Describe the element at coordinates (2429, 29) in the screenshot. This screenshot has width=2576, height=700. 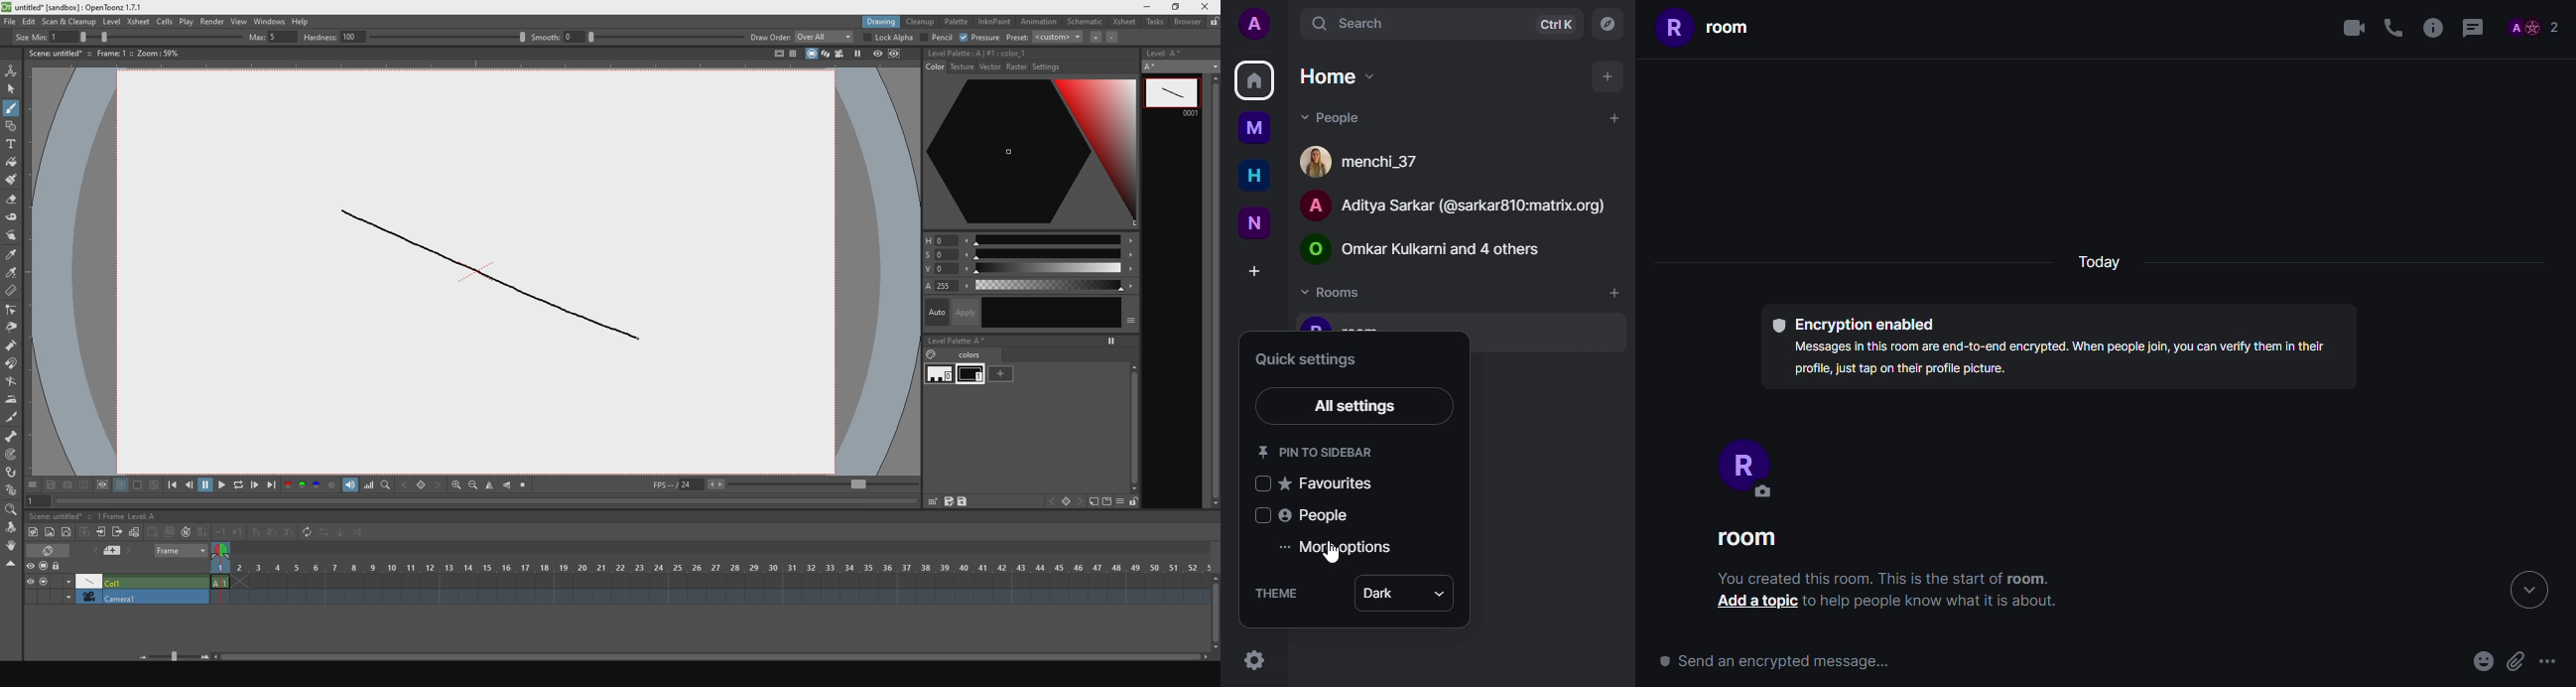
I see `info` at that location.